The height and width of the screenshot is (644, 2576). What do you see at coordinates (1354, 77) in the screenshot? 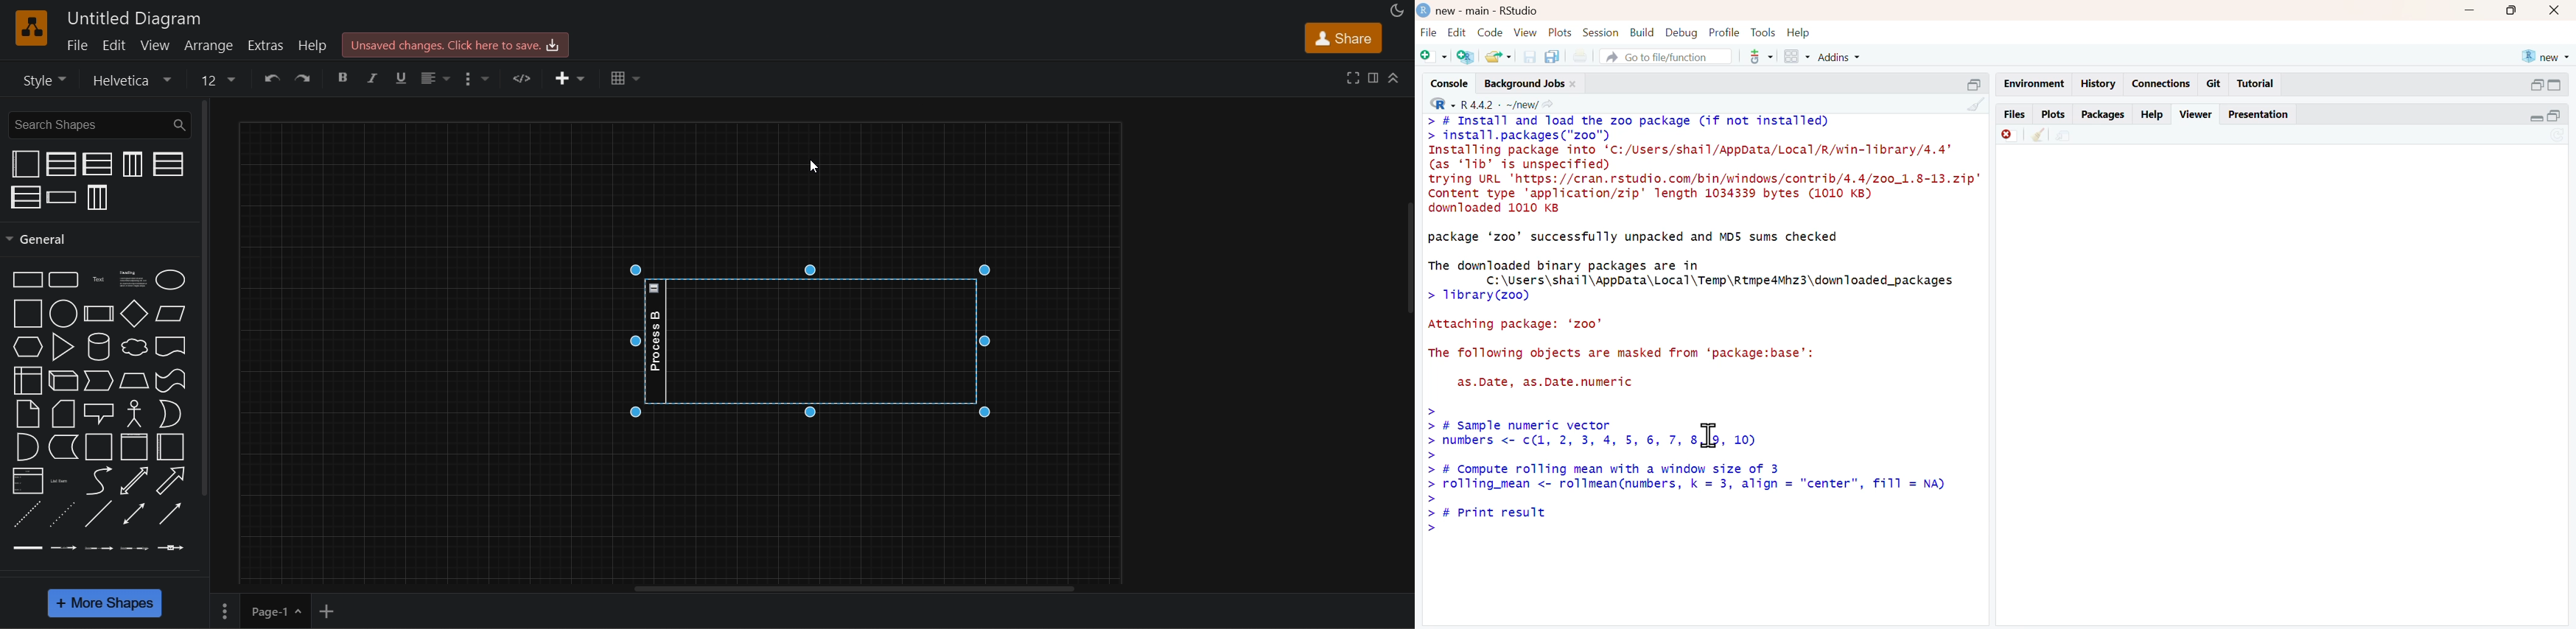
I see `fullscreen` at bounding box center [1354, 77].